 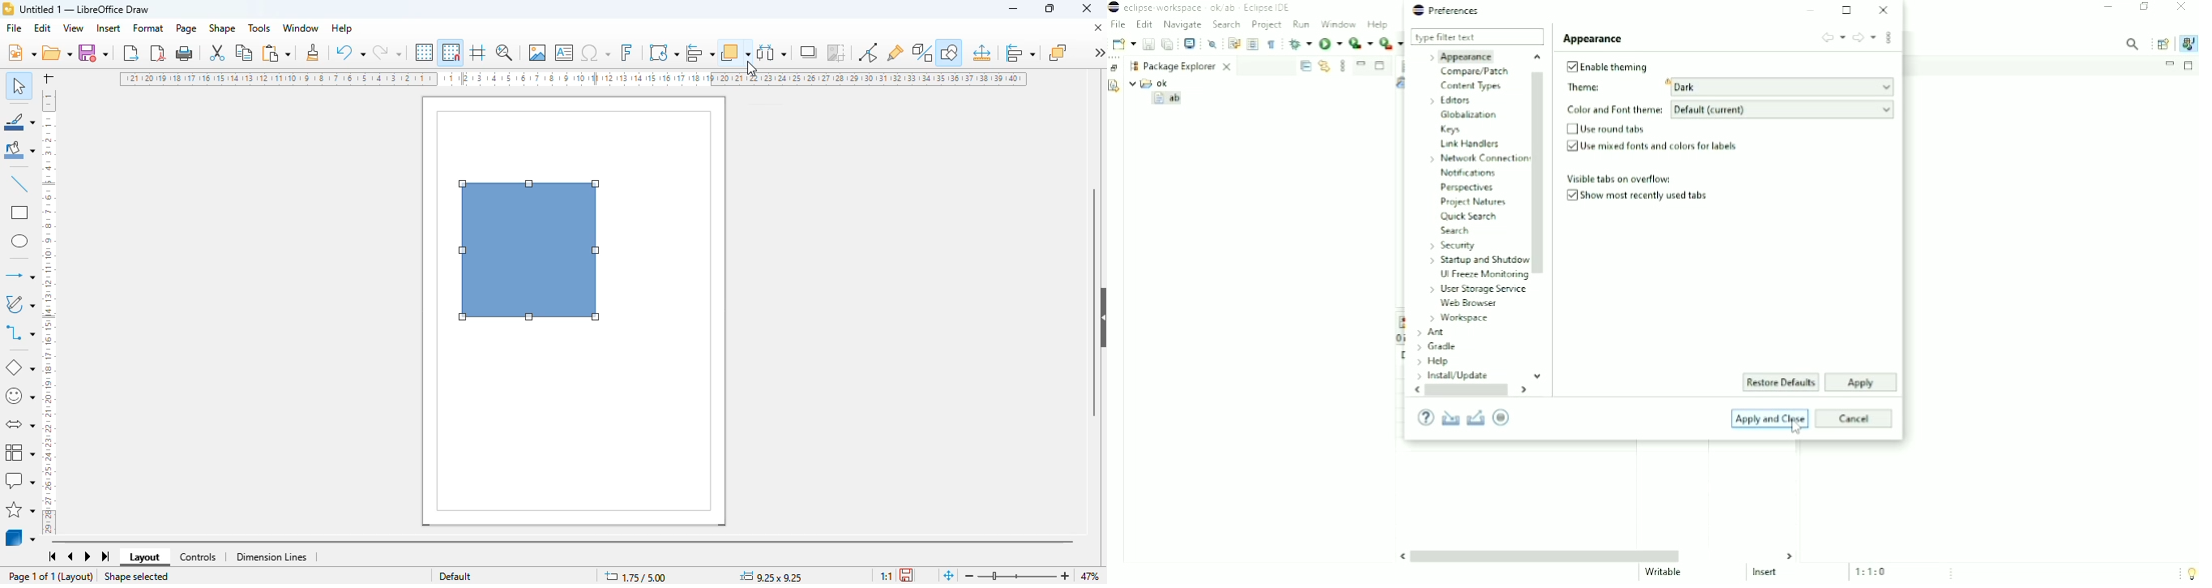 What do you see at coordinates (982, 53) in the screenshot?
I see `position and size` at bounding box center [982, 53].